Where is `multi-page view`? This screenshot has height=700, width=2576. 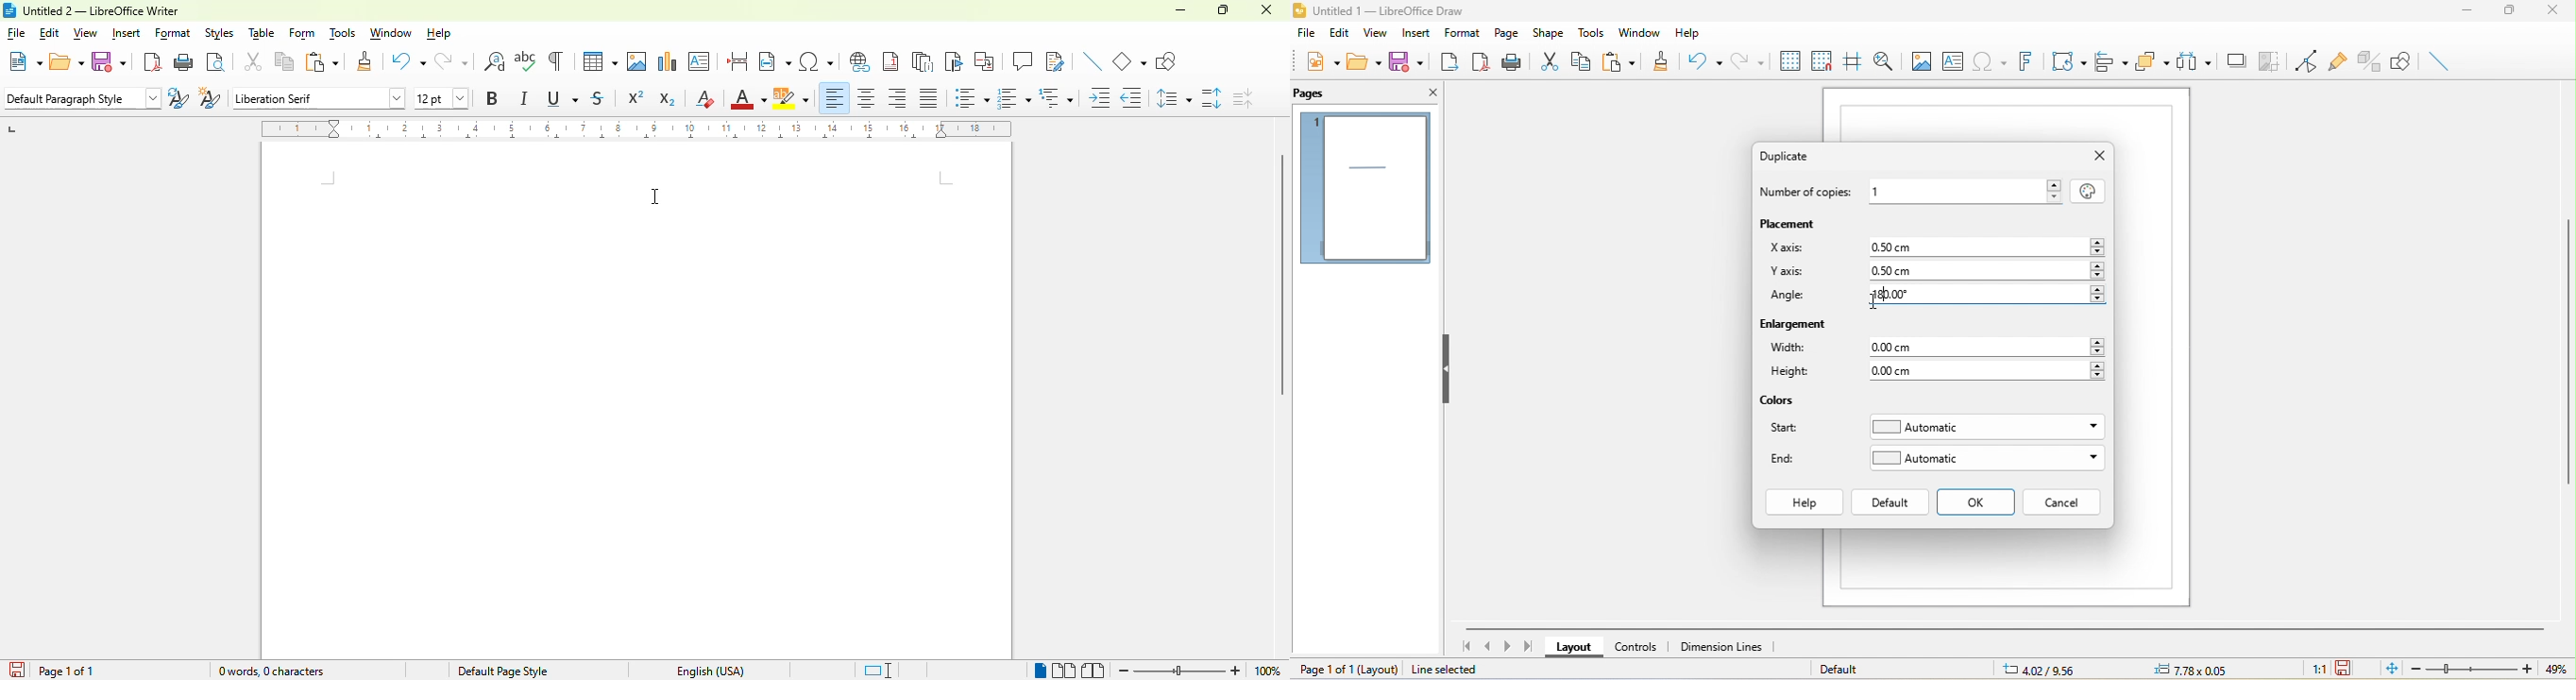 multi-page view is located at coordinates (1063, 671).